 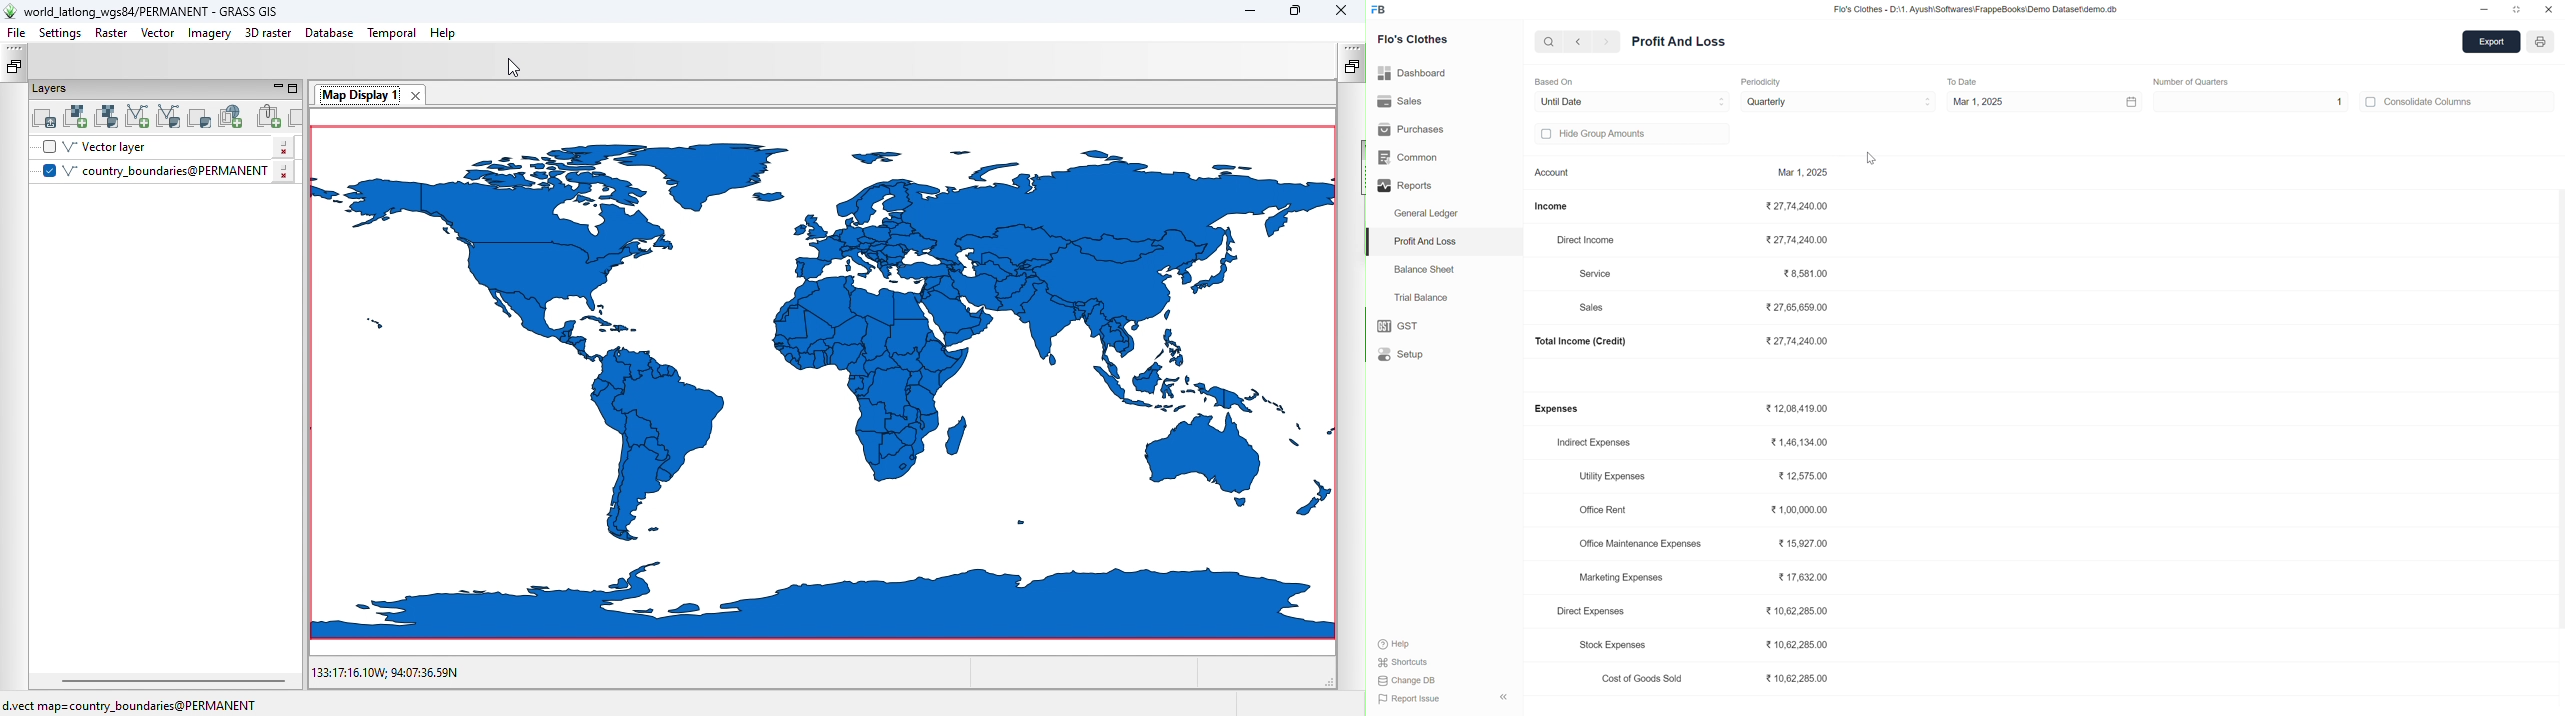 I want to click on Number of Months, so click(x=2196, y=80).